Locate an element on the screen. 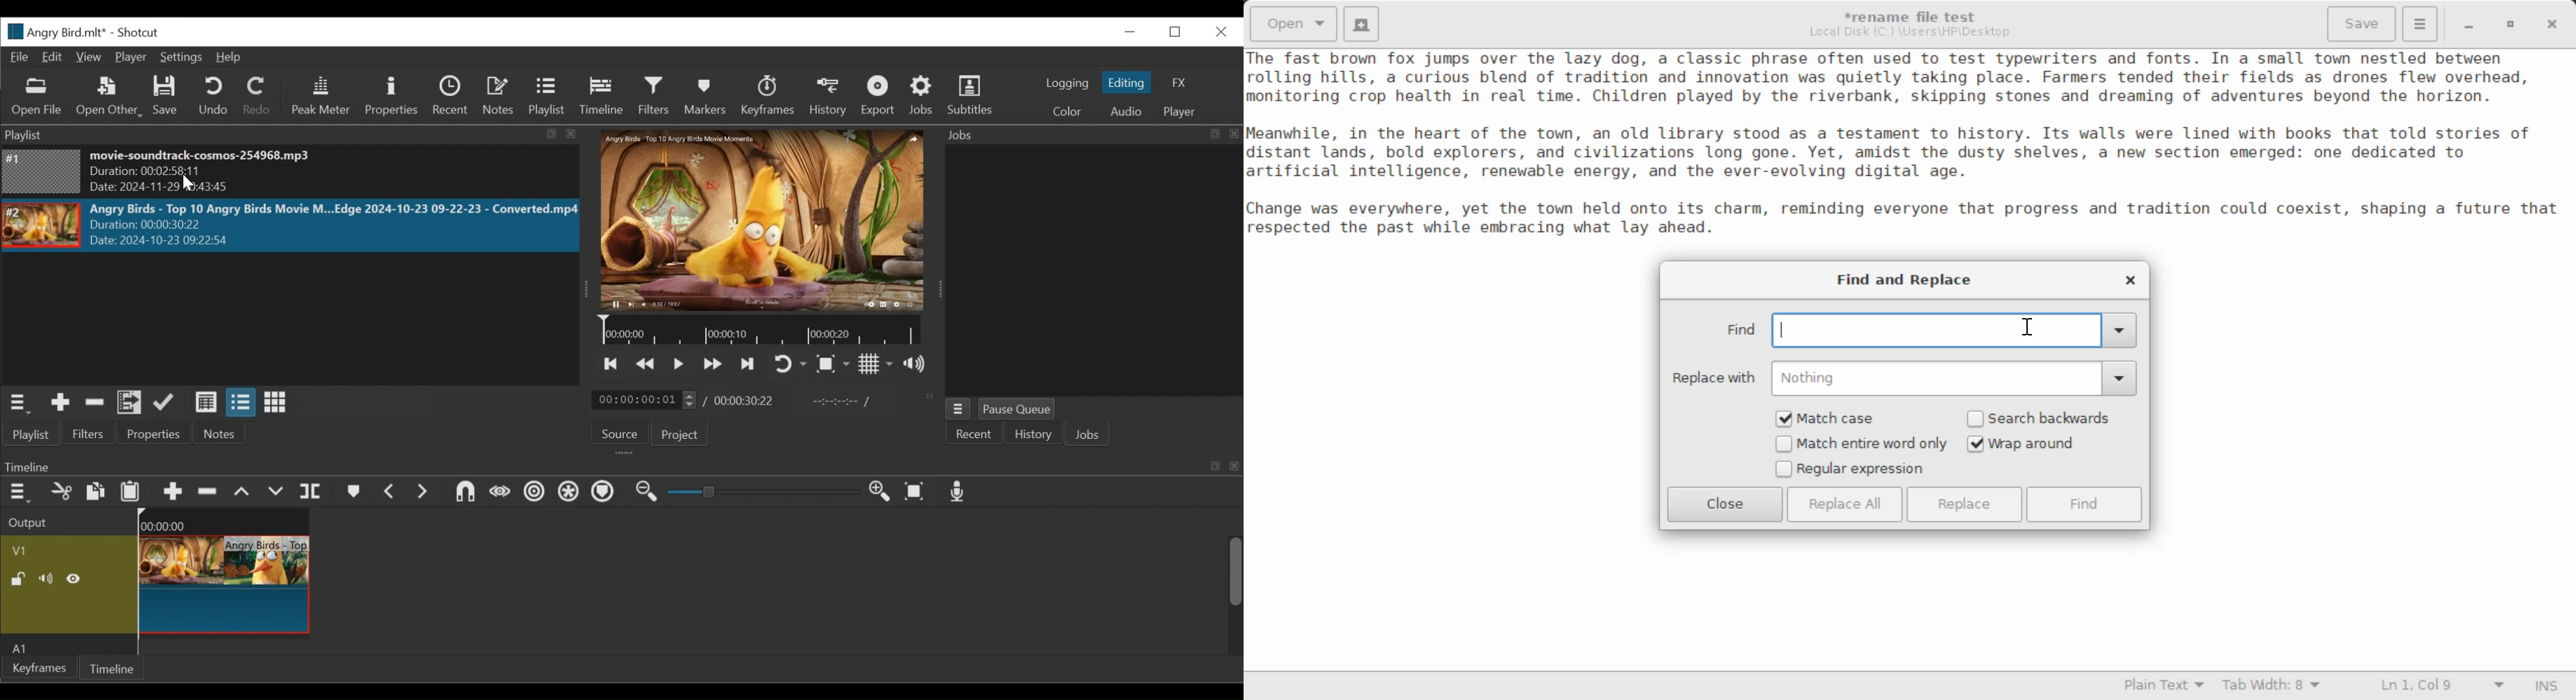  Help is located at coordinates (227, 58).